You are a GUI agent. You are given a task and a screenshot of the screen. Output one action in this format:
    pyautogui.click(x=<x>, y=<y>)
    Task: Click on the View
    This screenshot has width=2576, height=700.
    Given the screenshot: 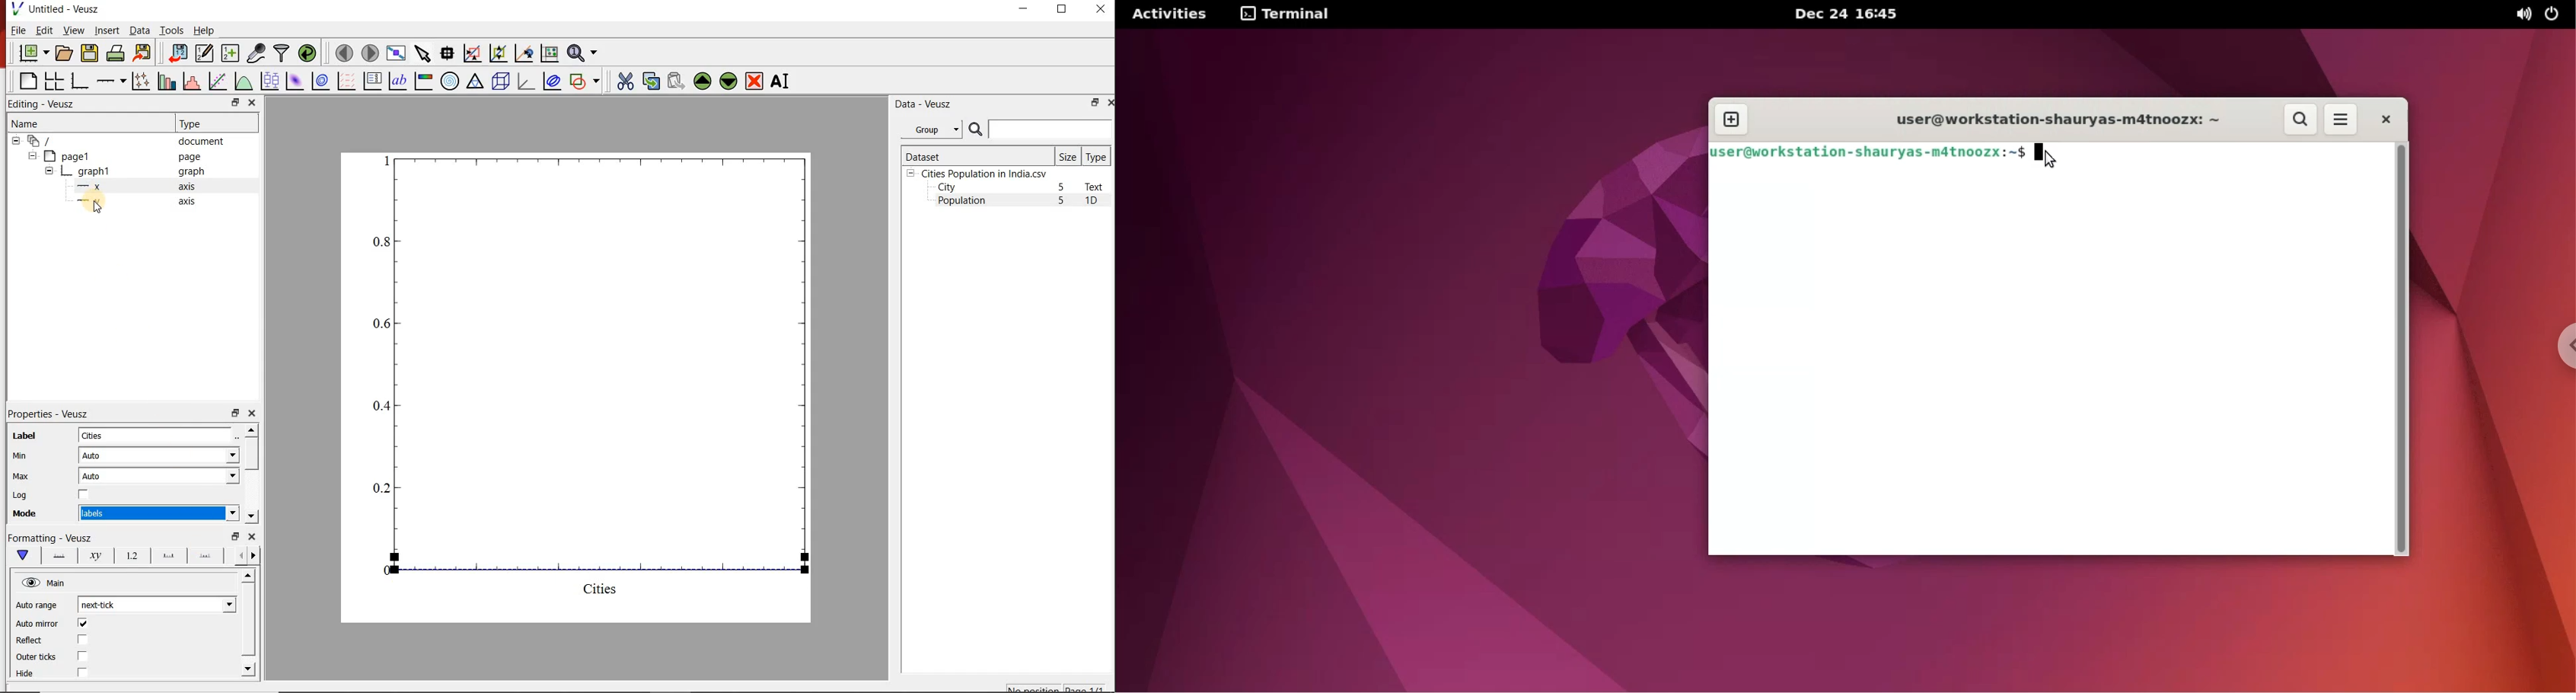 What is the action you would take?
    pyautogui.click(x=71, y=29)
    